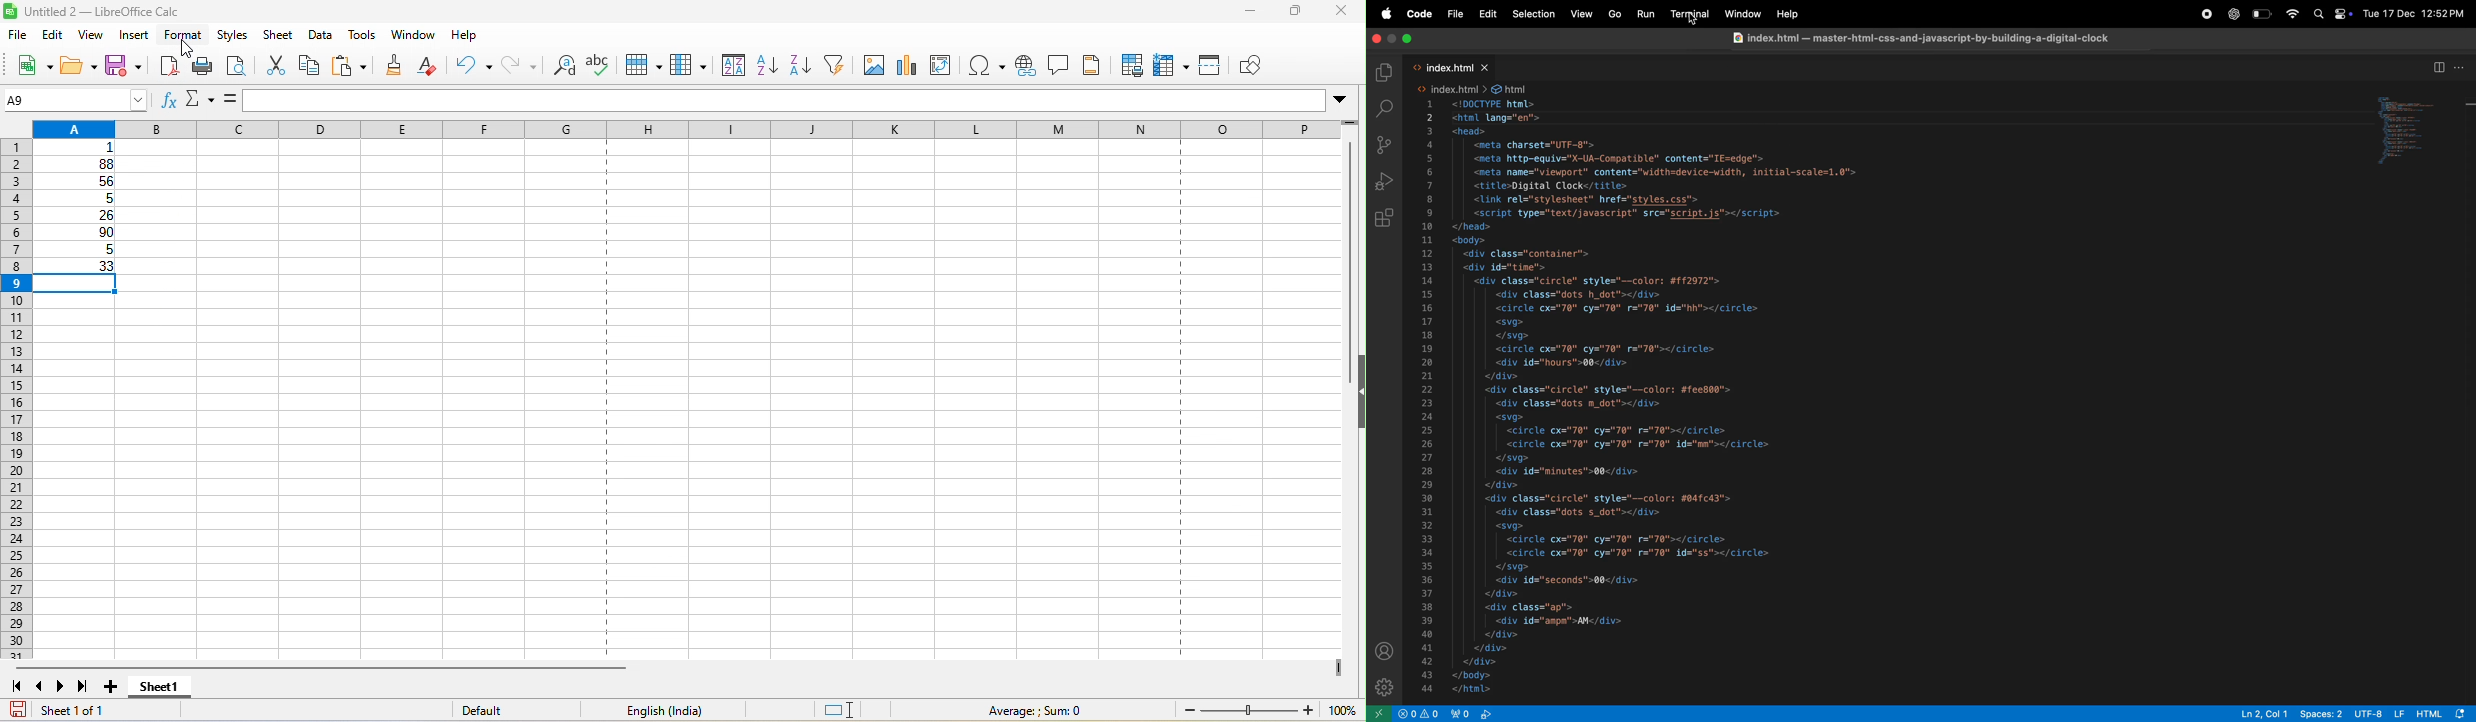 The height and width of the screenshot is (728, 2492). Describe the element at coordinates (1477, 714) in the screenshot. I see `view port` at that location.